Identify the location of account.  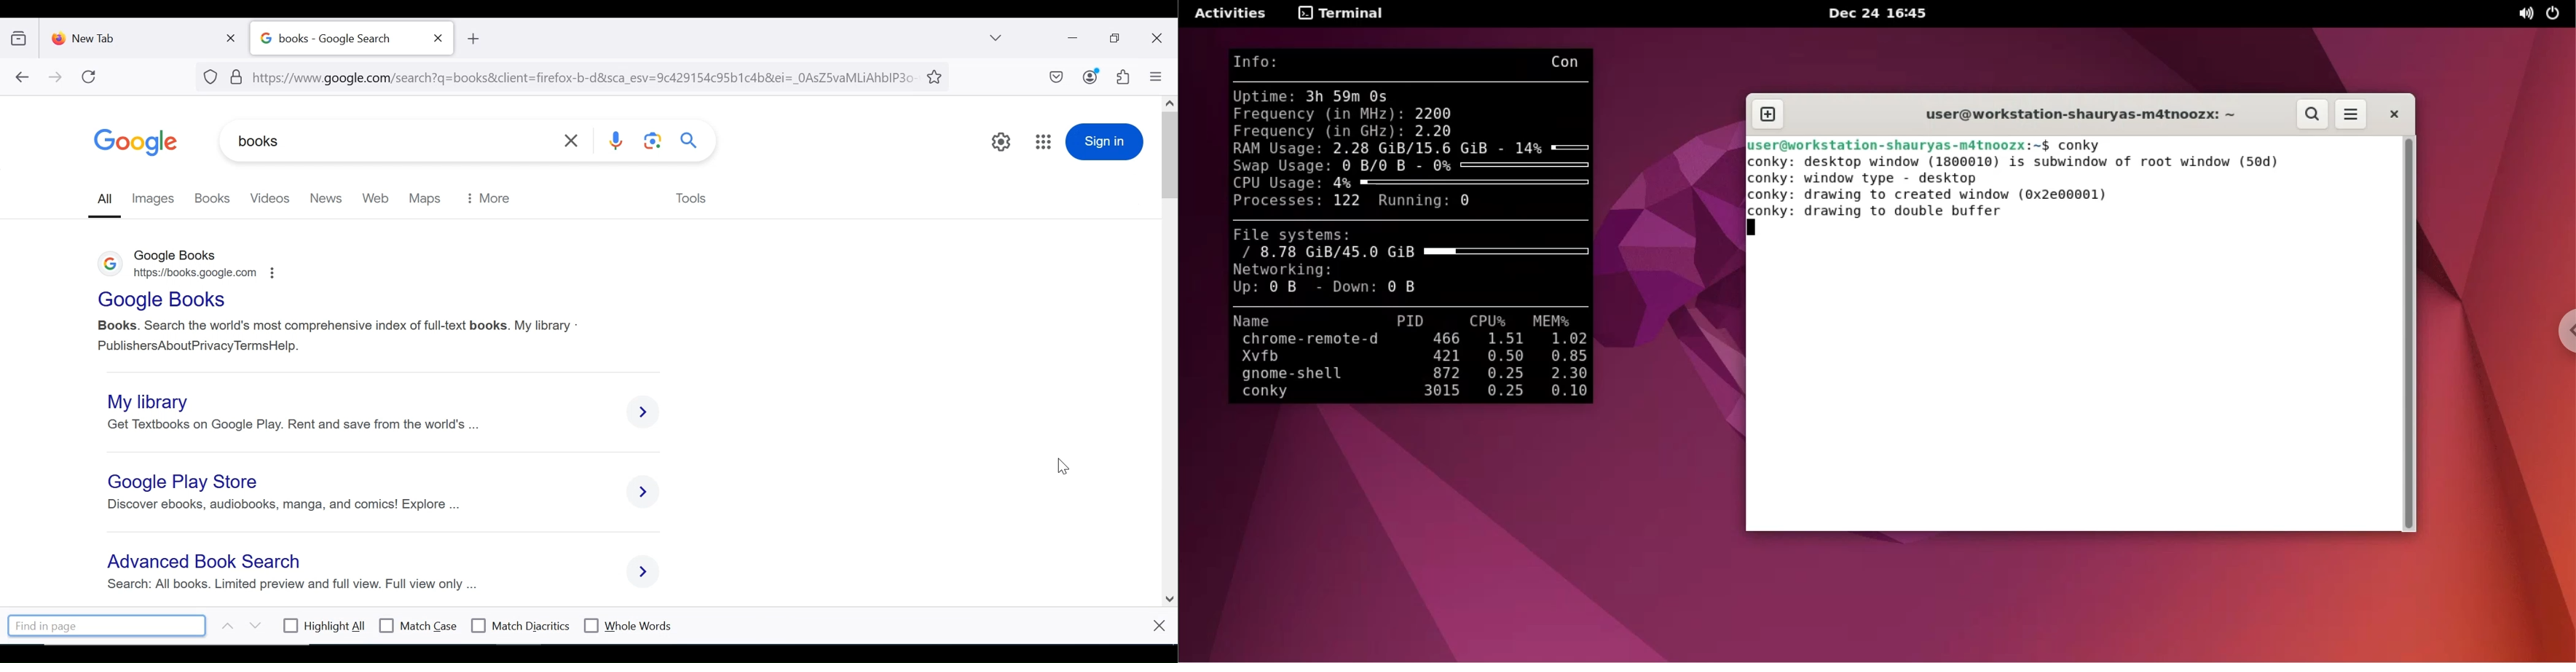
(1092, 76).